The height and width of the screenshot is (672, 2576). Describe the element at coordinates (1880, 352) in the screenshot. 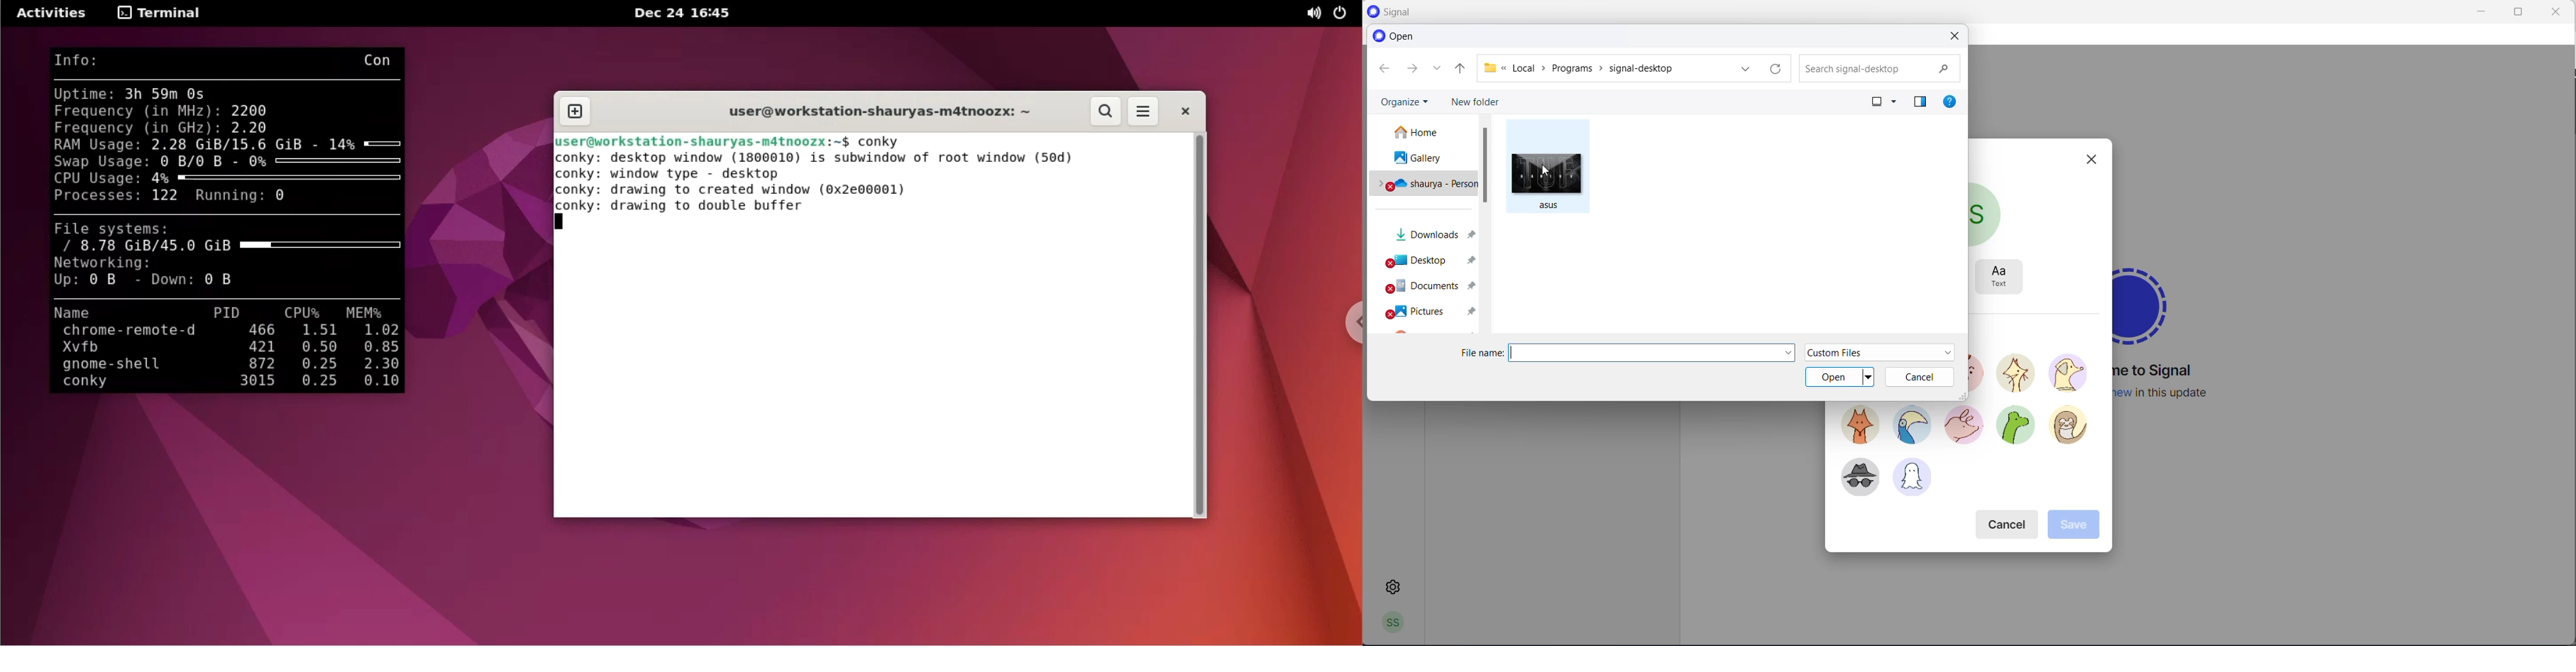

I see `file type` at that location.